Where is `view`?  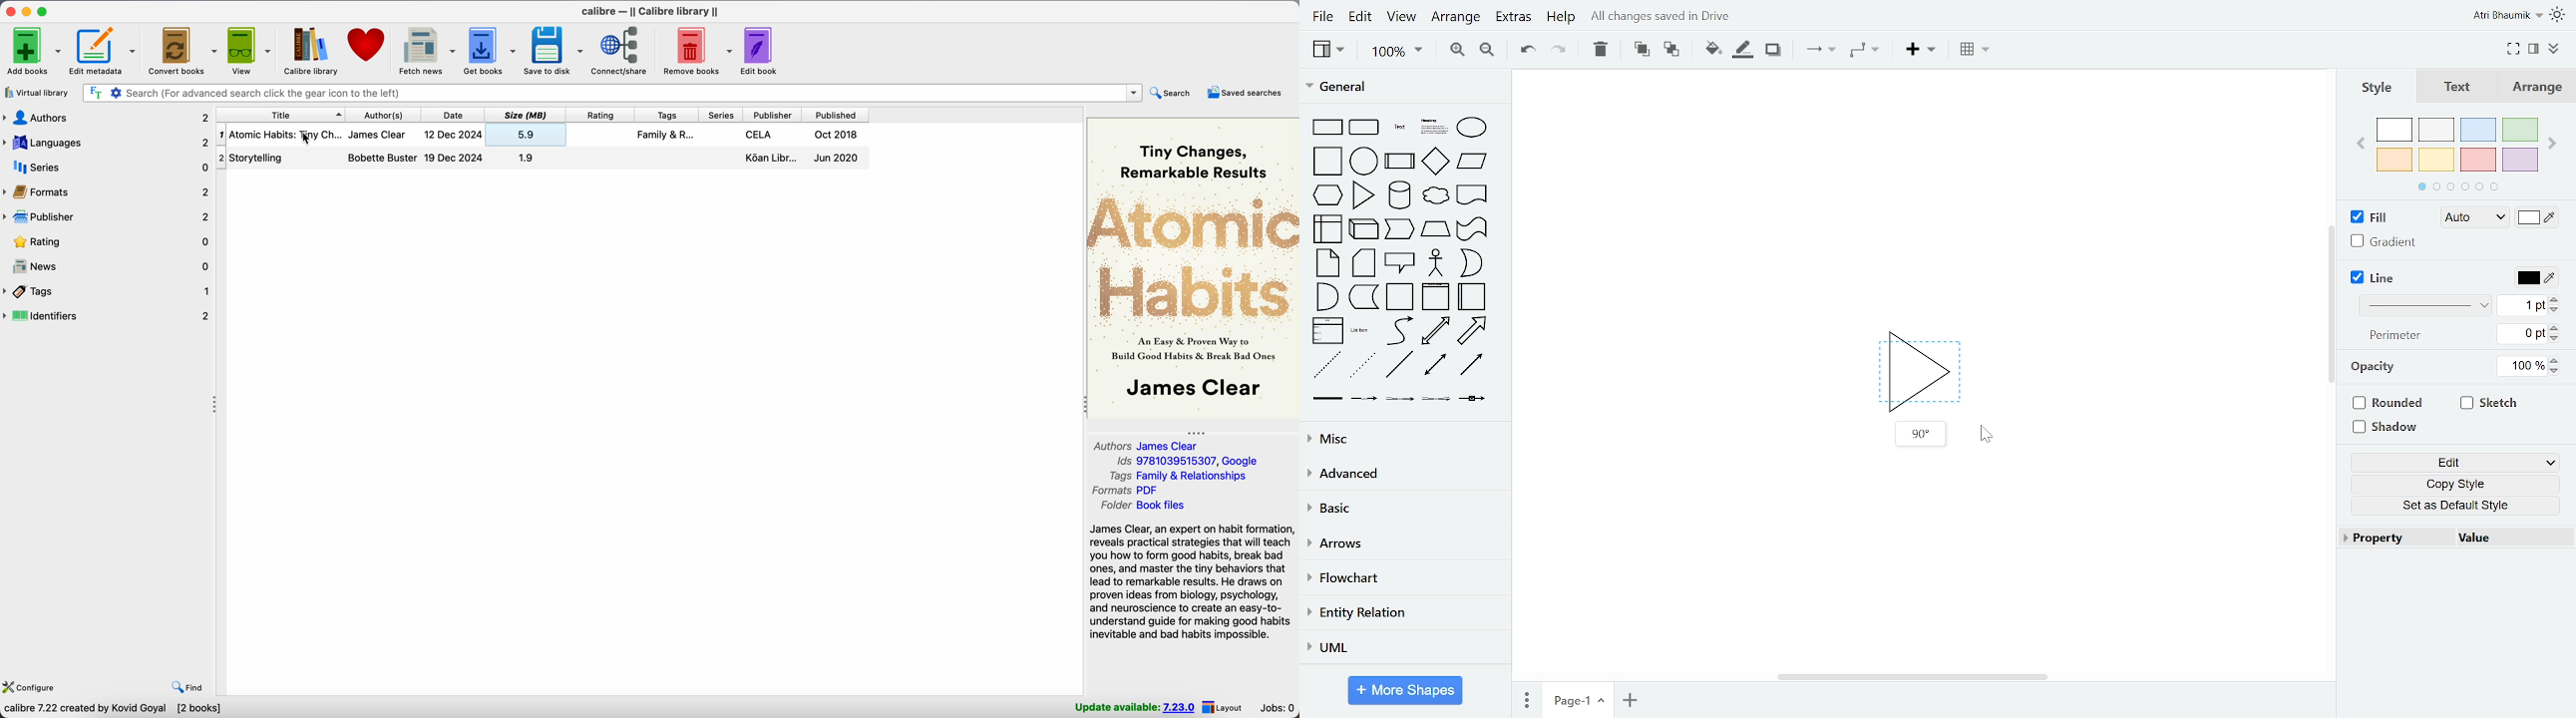 view is located at coordinates (1403, 17).